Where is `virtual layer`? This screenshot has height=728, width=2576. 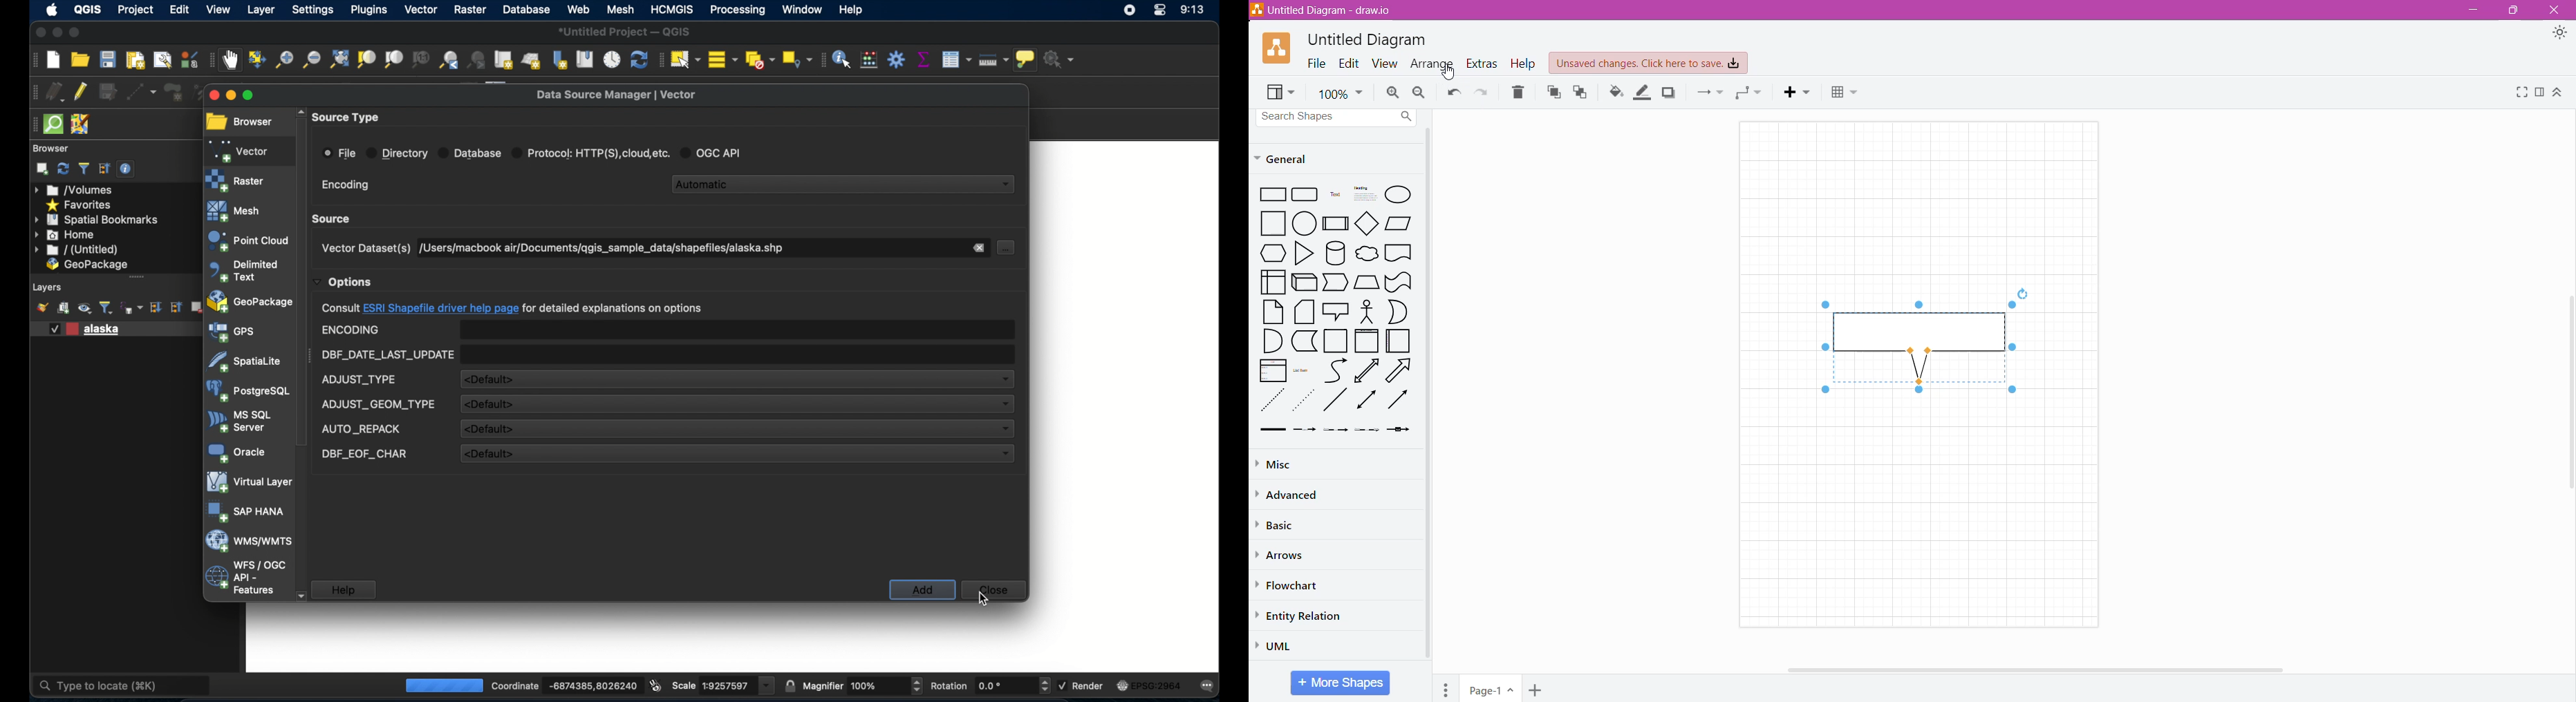 virtual layer is located at coordinates (247, 483).